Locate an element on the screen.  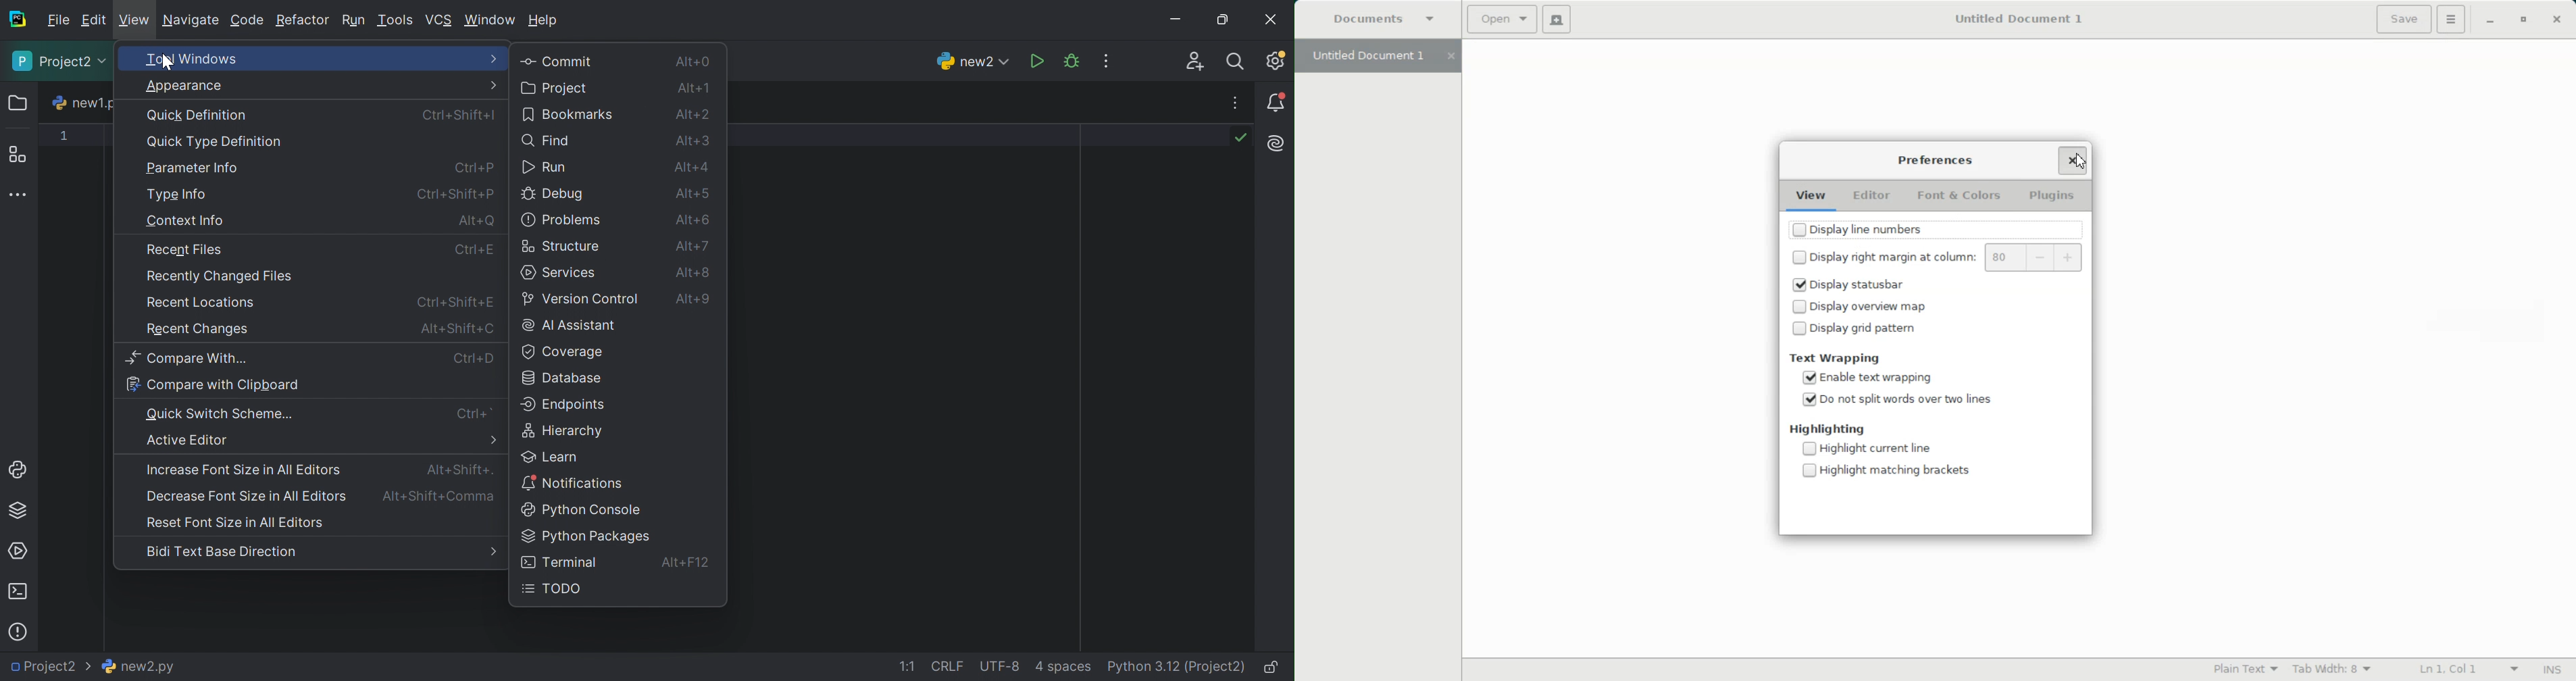
Active Editor is located at coordinates (188, 440).